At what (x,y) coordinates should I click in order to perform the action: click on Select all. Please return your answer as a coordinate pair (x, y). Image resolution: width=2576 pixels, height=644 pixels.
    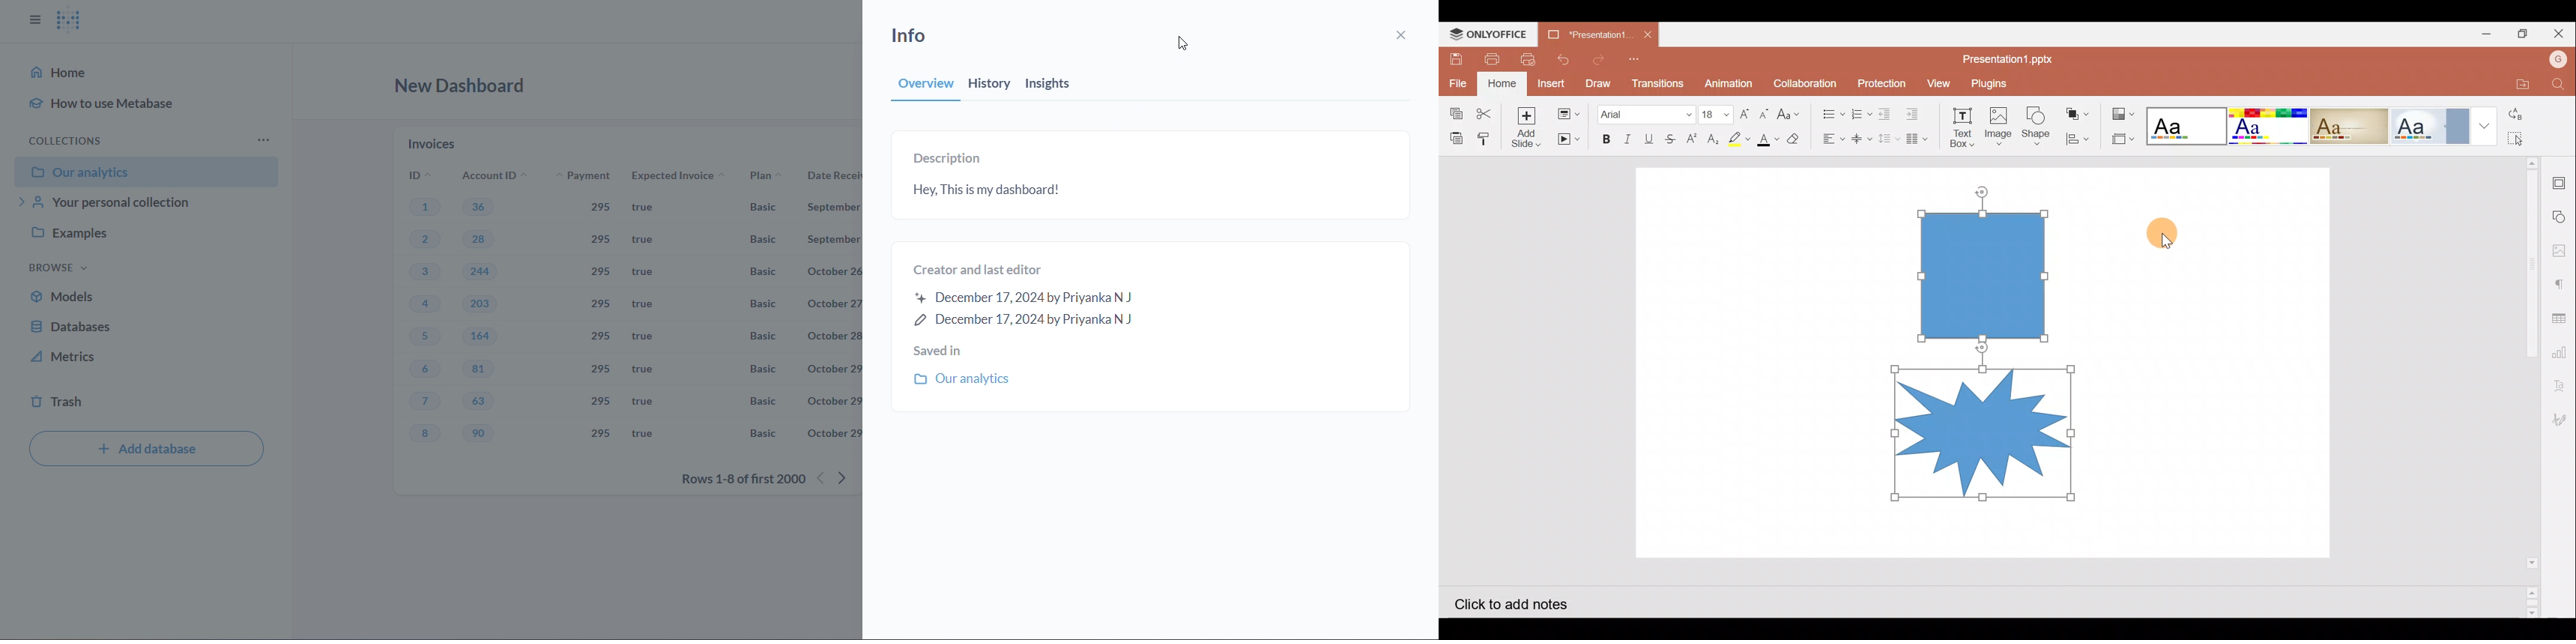
    Looking at the image, I should click on (2523, 138).